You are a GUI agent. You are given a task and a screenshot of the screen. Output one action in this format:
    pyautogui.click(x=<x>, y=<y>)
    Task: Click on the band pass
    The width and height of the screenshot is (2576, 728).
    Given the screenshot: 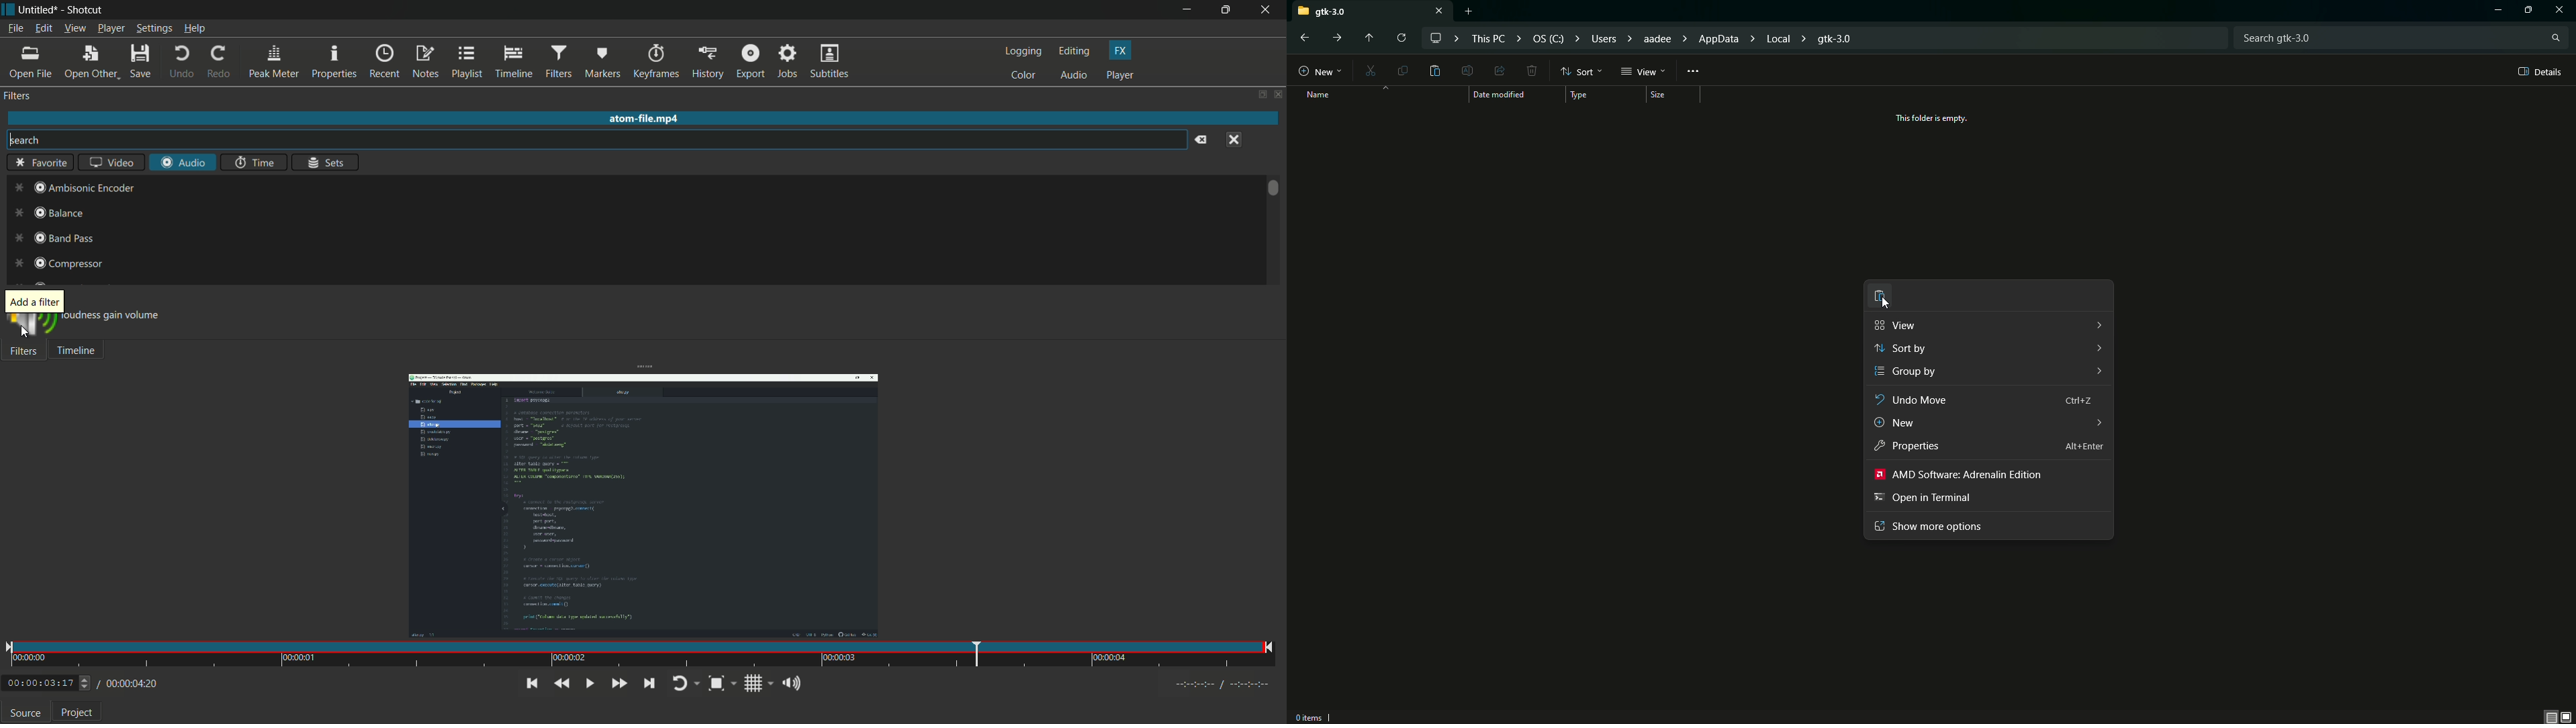 What is the action you would take?
    pyautogui.click(x=49, y=240)
    